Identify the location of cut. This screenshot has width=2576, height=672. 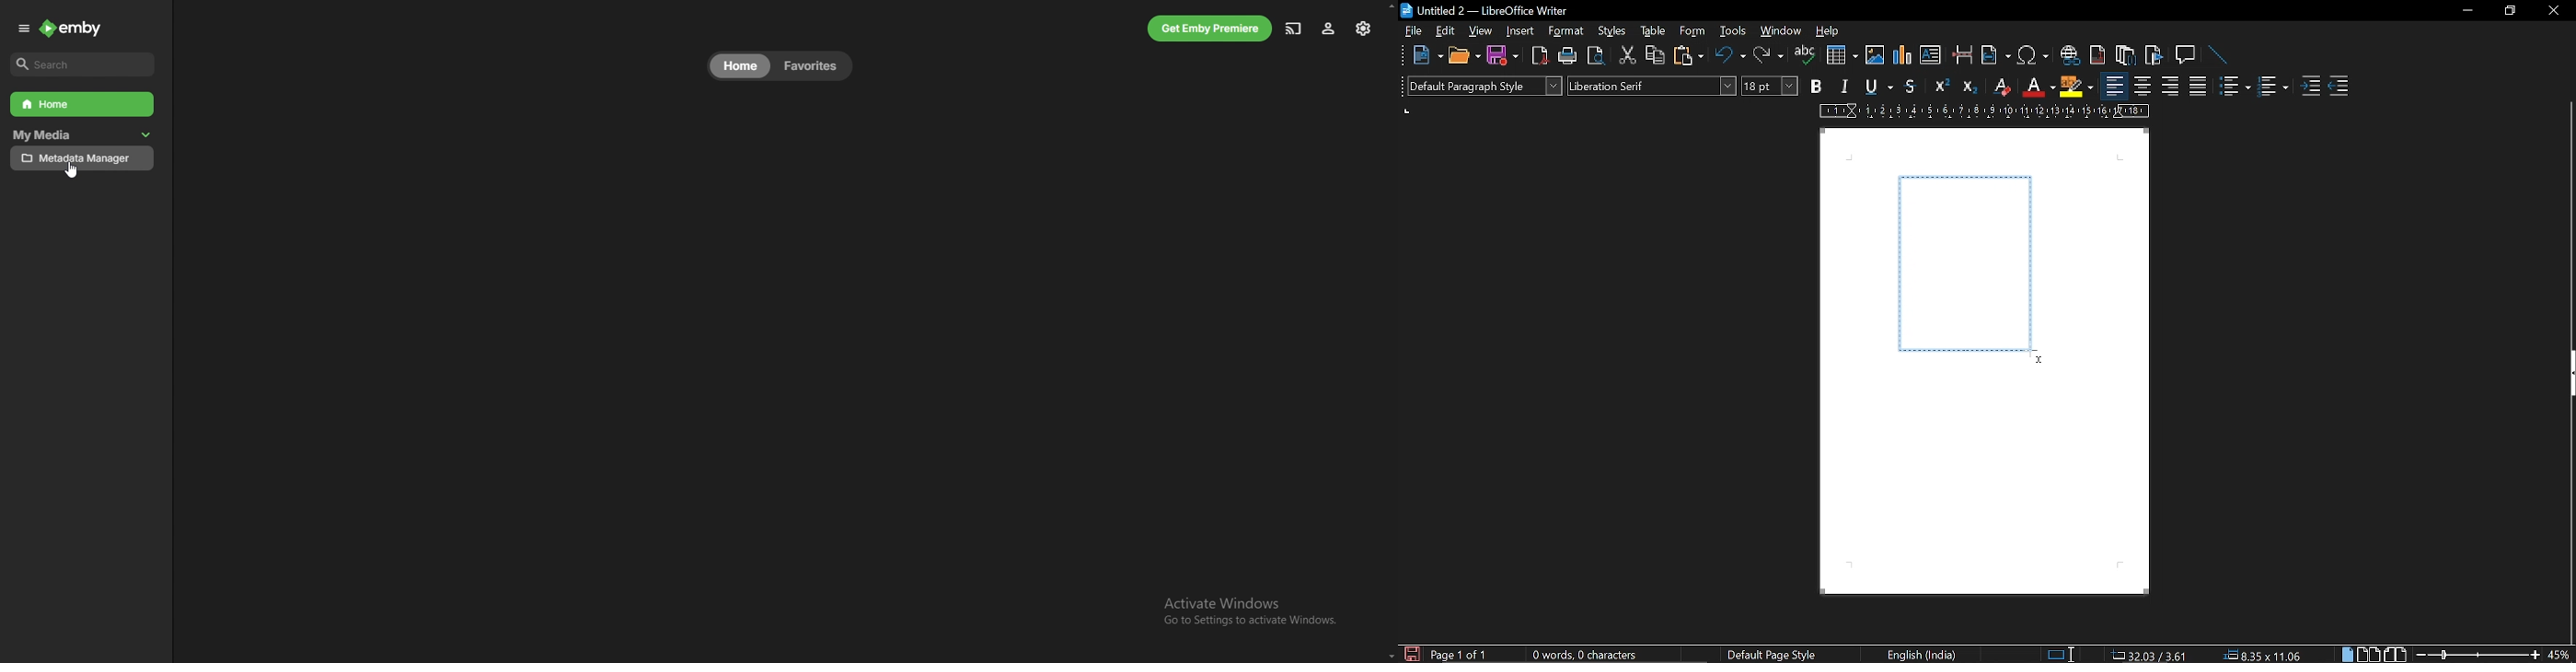
(1625, 58).